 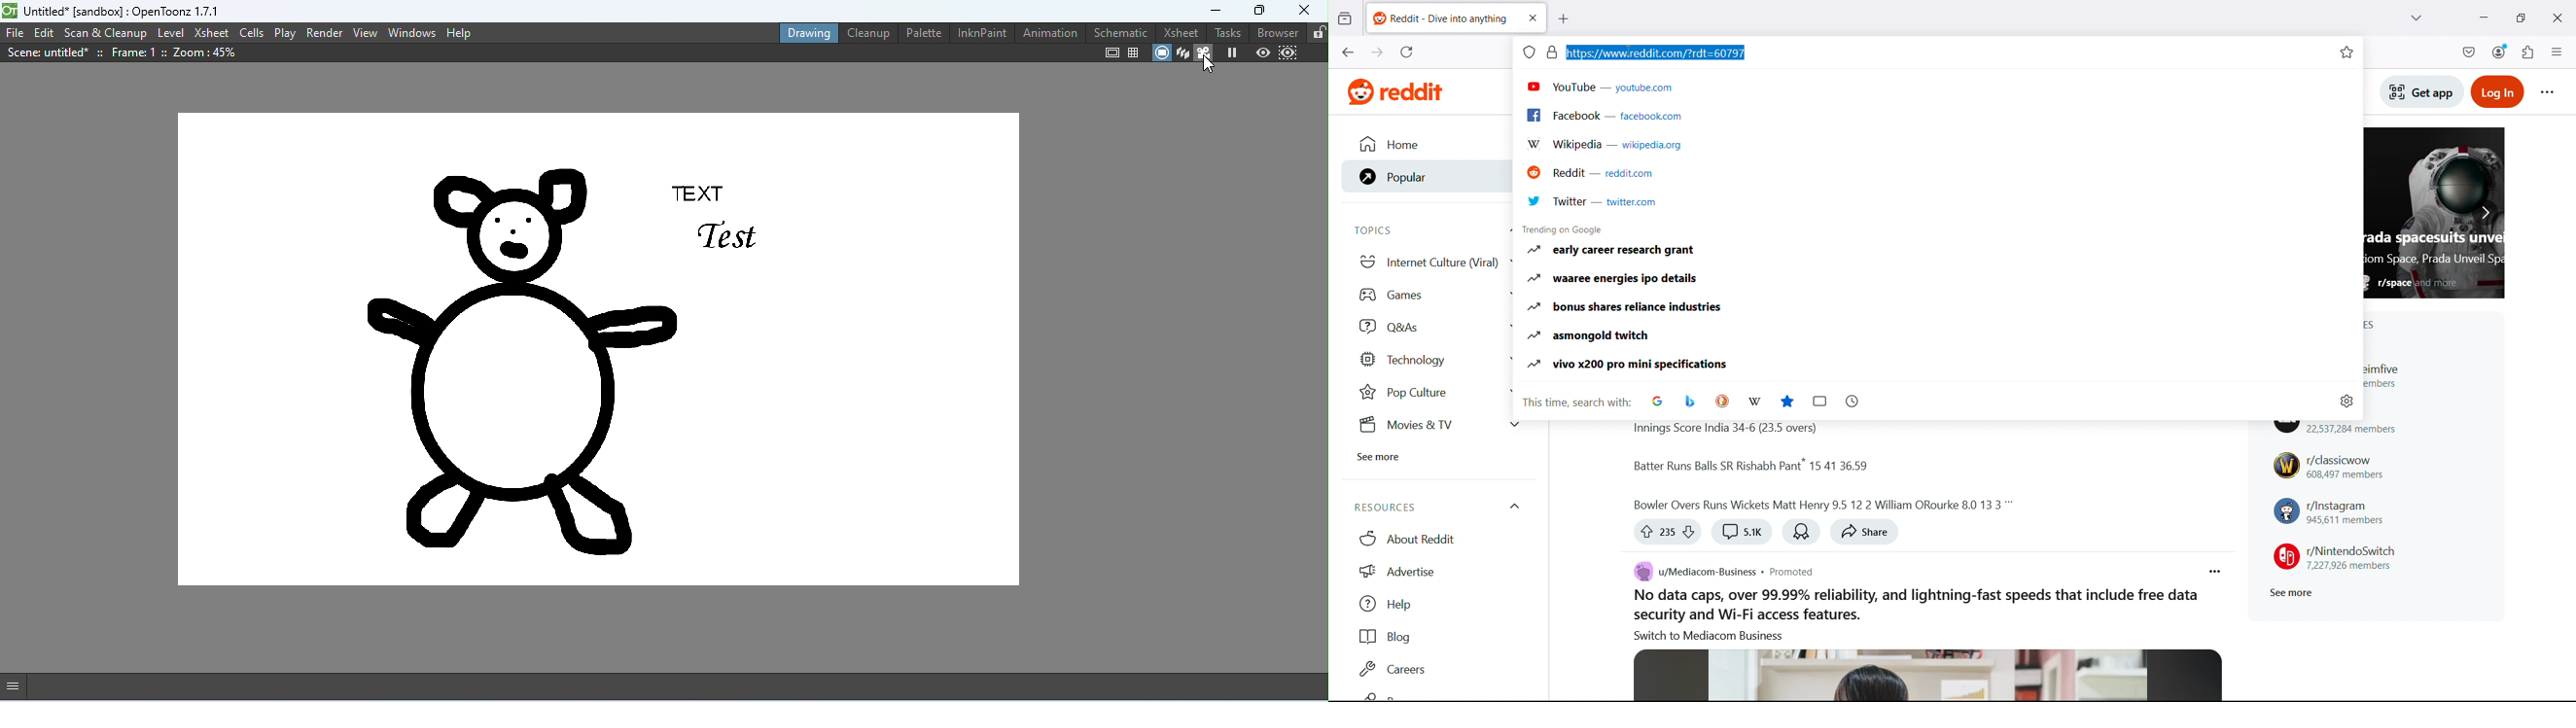 I want to click on Login to reddit, so click(x=2500, y=91).